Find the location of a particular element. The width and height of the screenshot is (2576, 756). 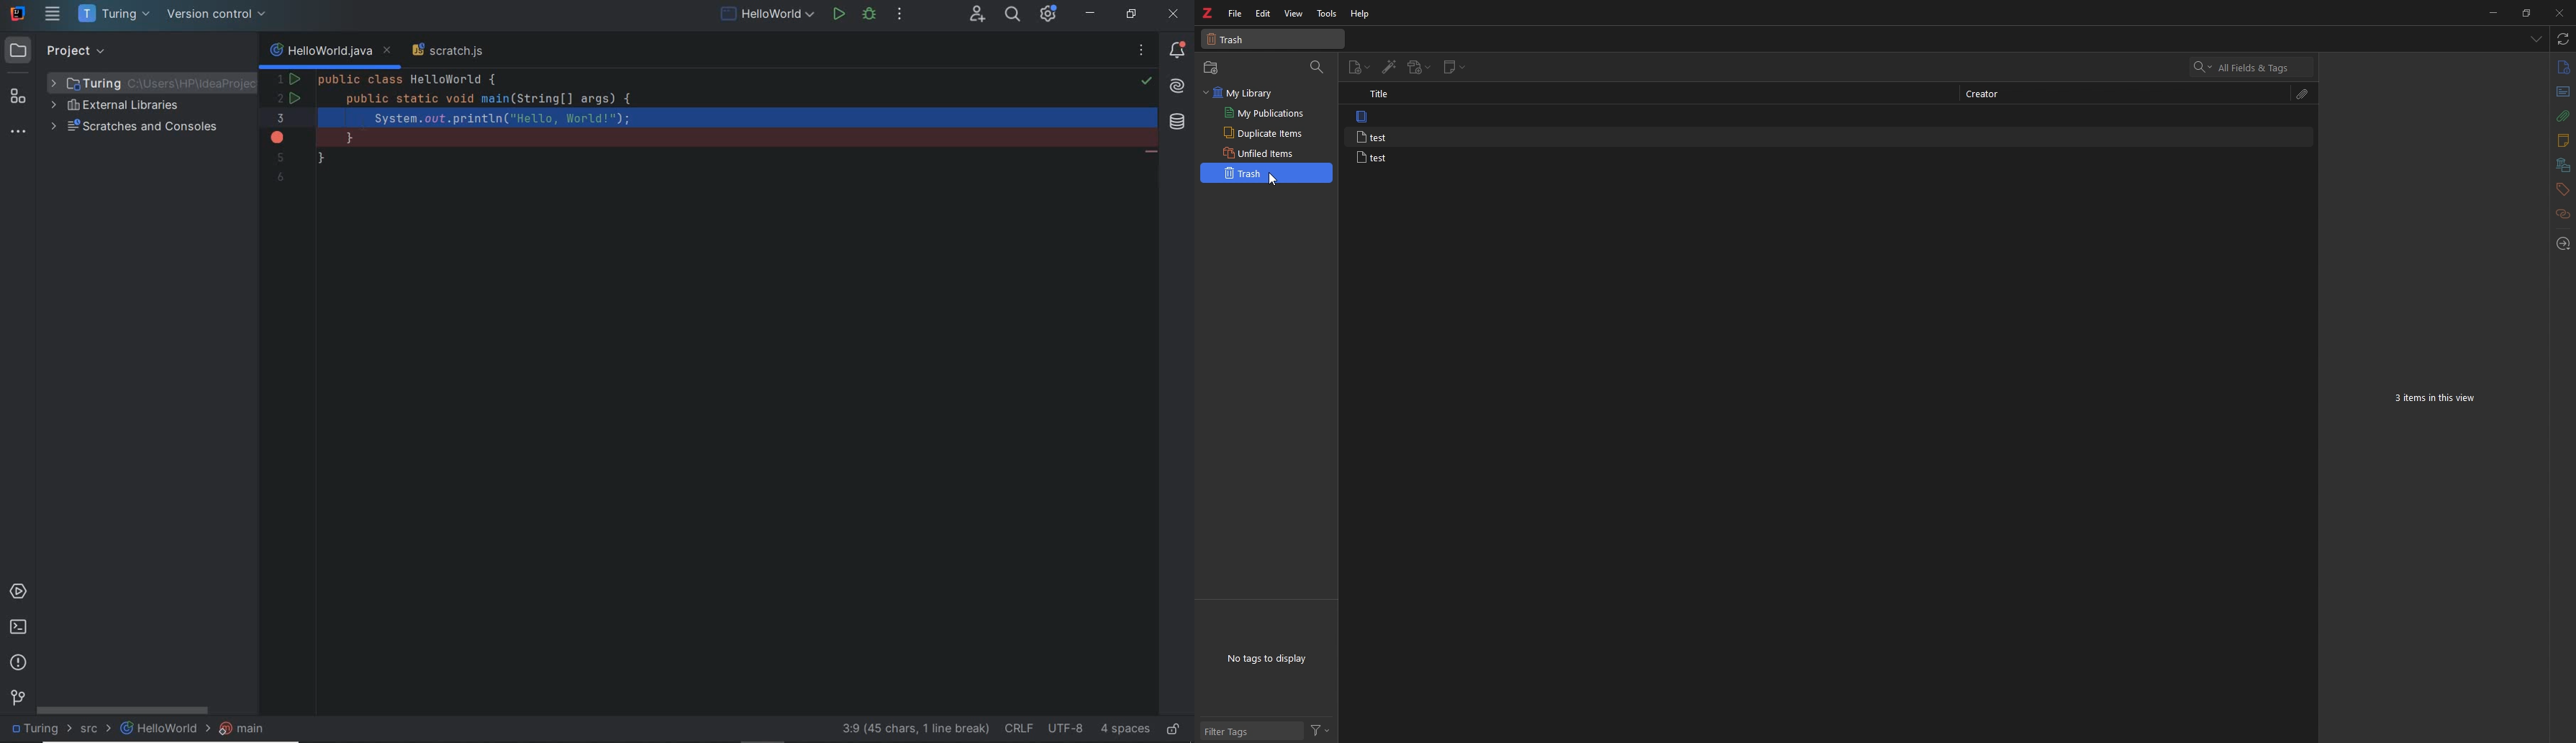

help is located at coordinates (1361, 14).